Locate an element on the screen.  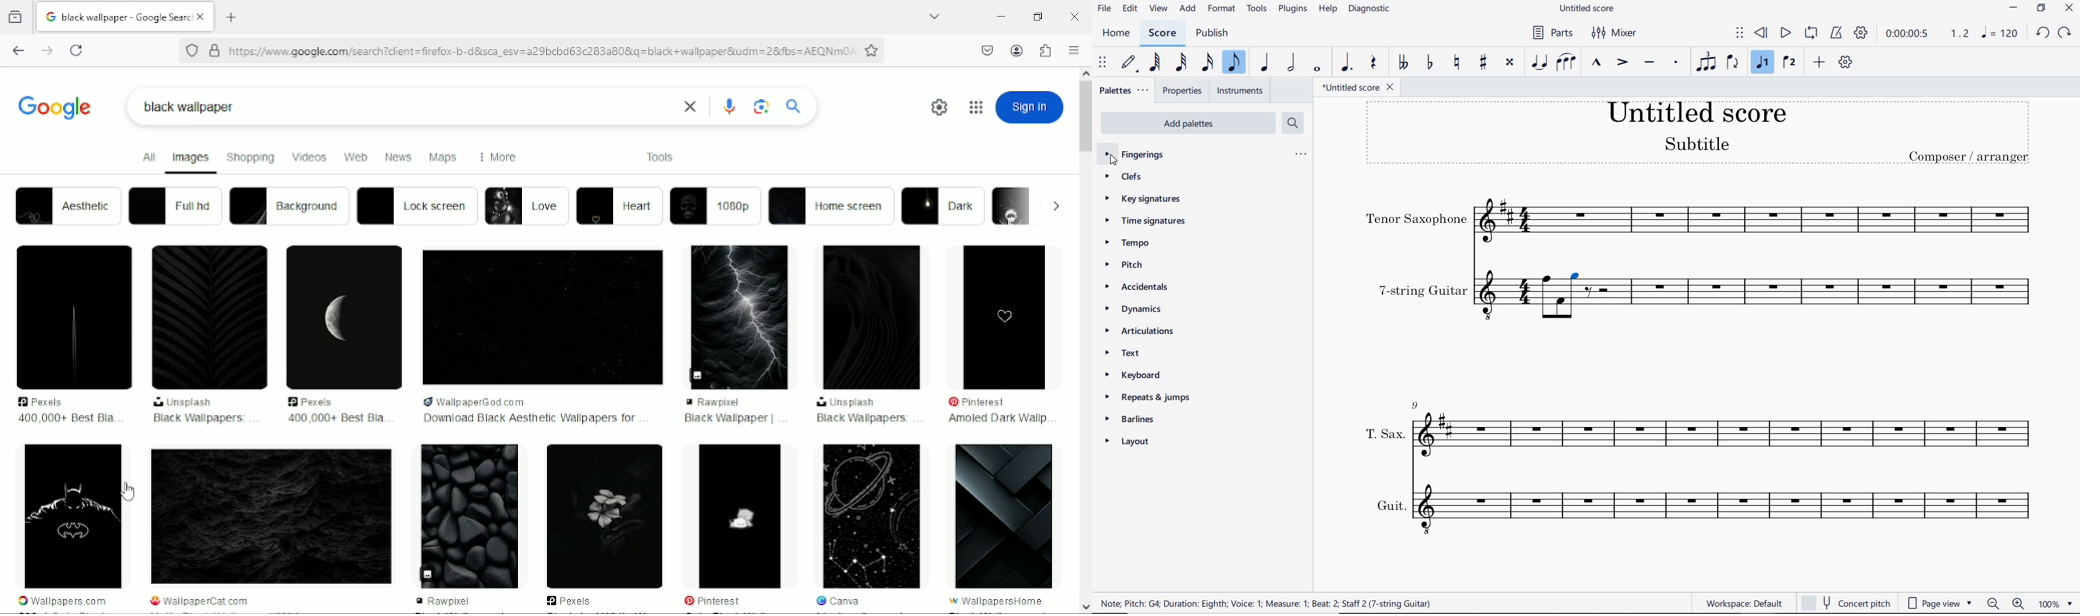
tools is located at coordinates (661, 156).